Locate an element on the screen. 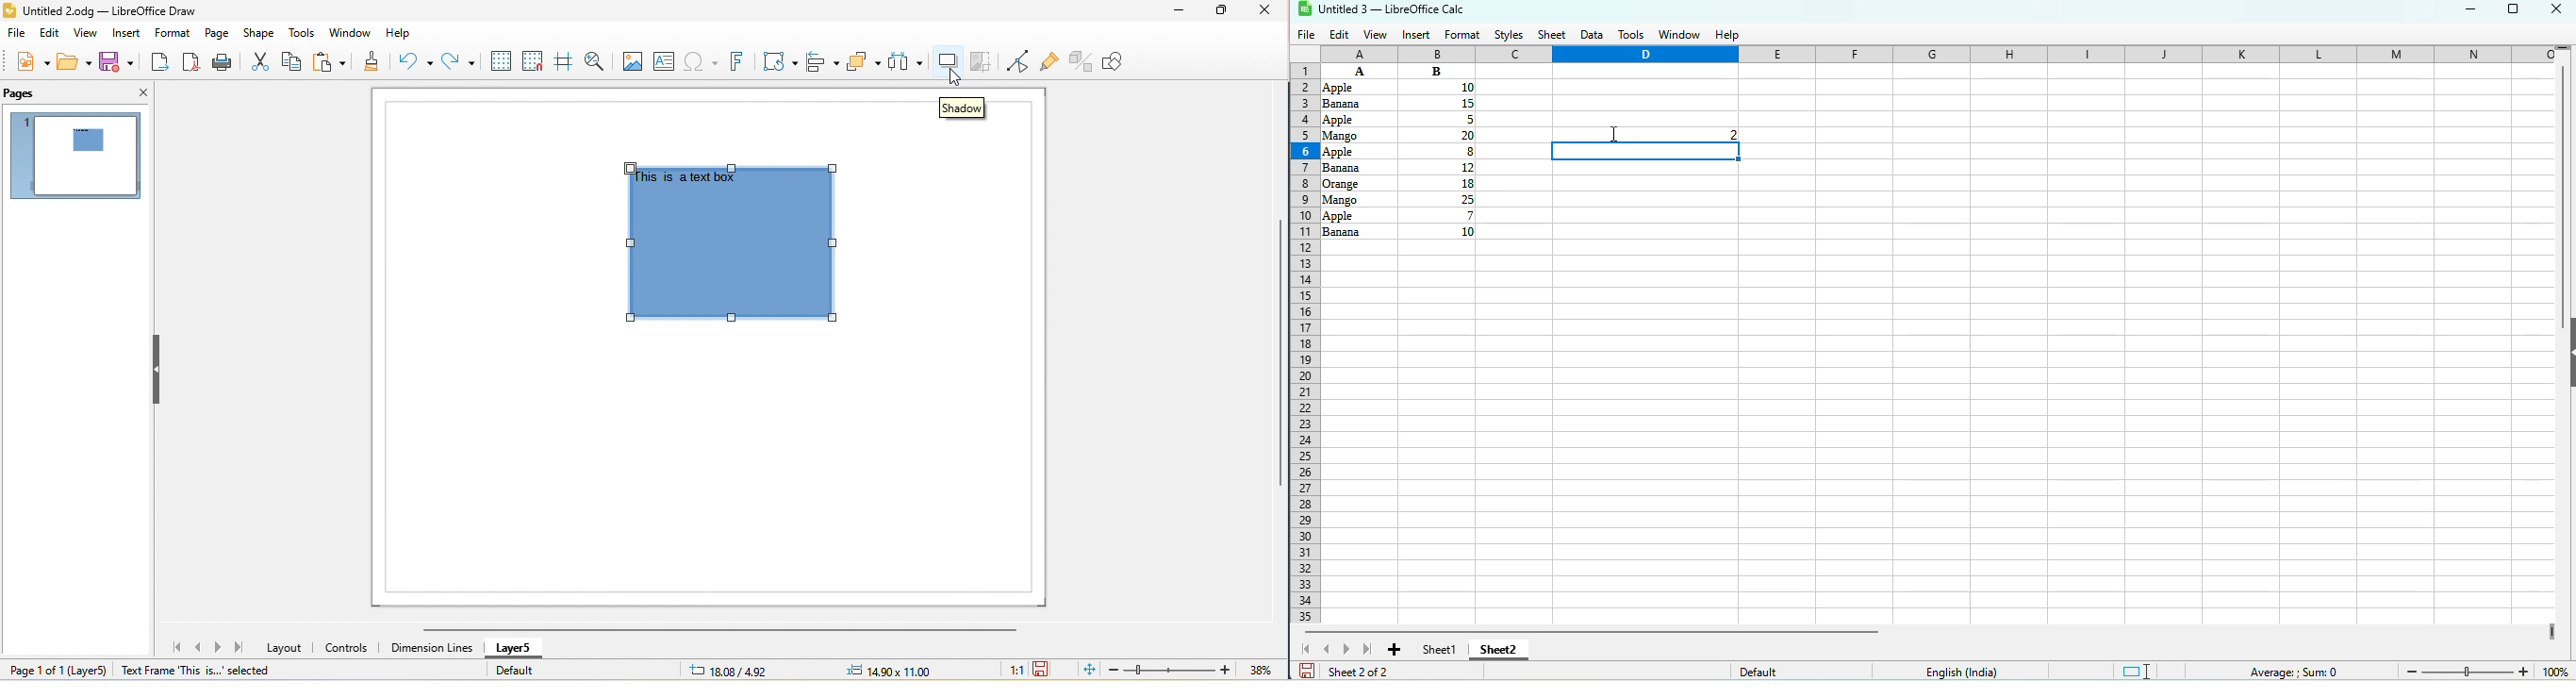 The width and height of the screenshot is (2576, 700). text language is located at coordinates (1963, 672).